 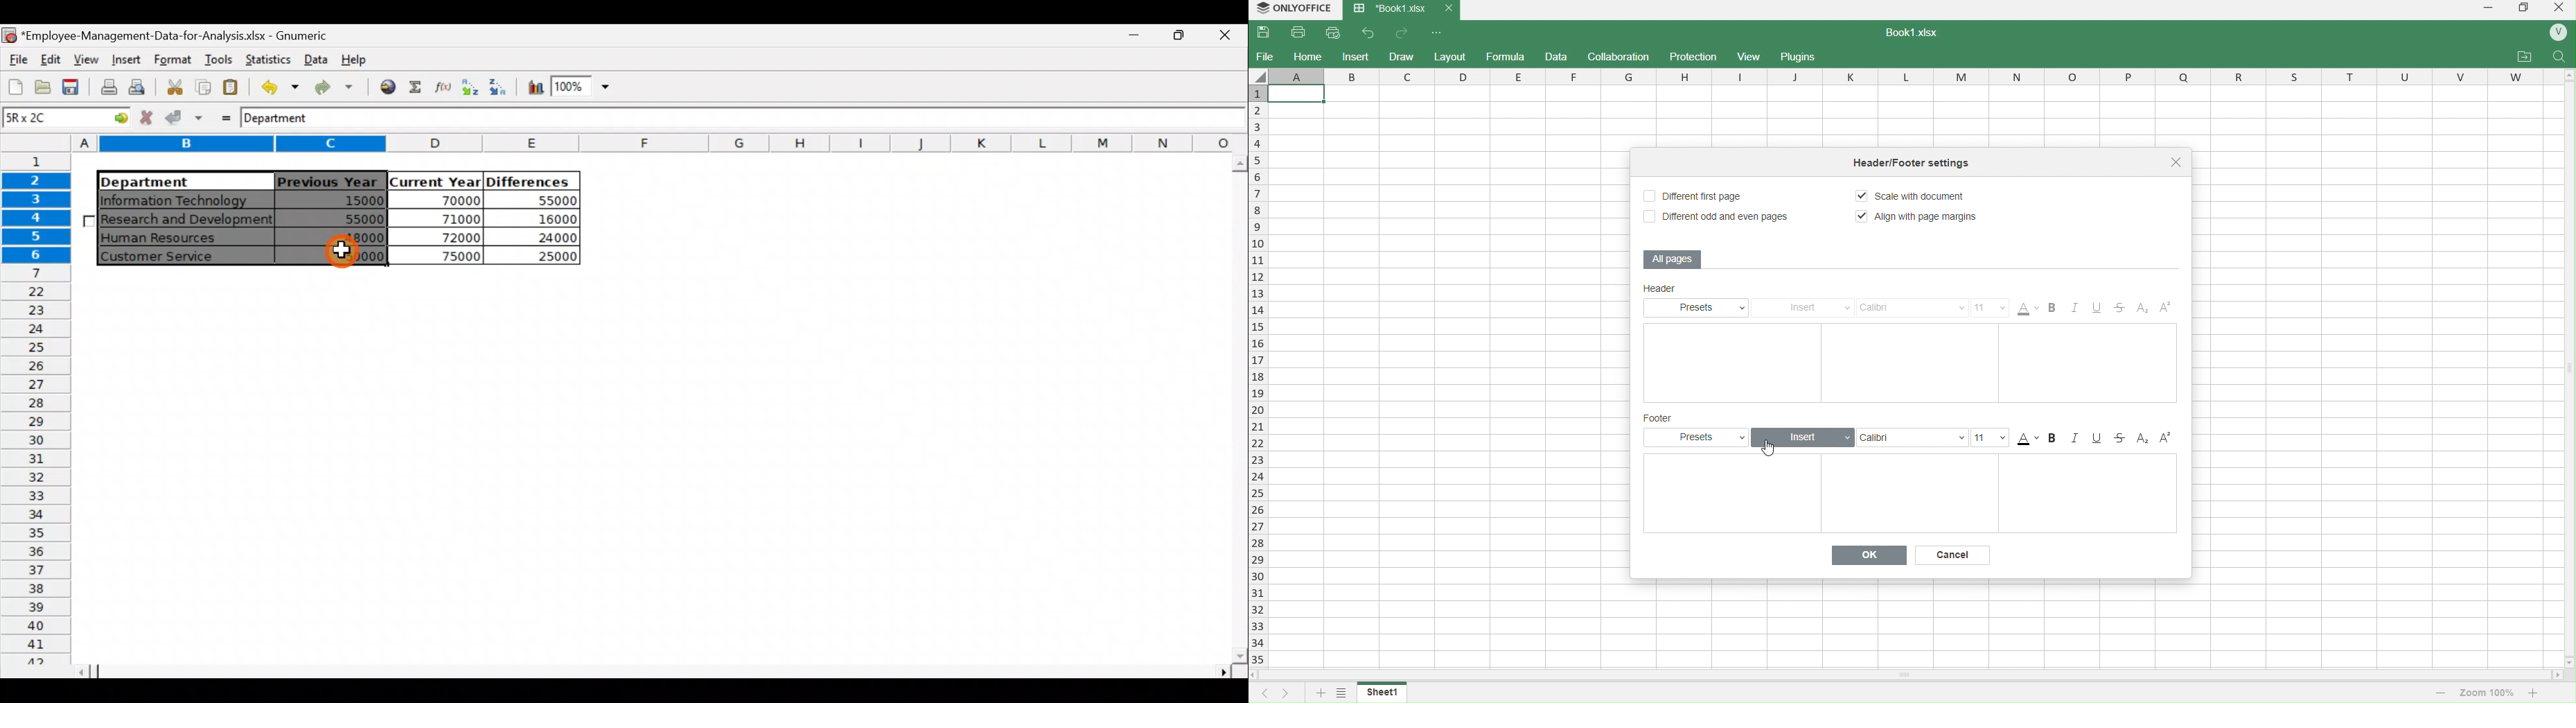 I want to click on Undo last action, so click(x=278, y=87).